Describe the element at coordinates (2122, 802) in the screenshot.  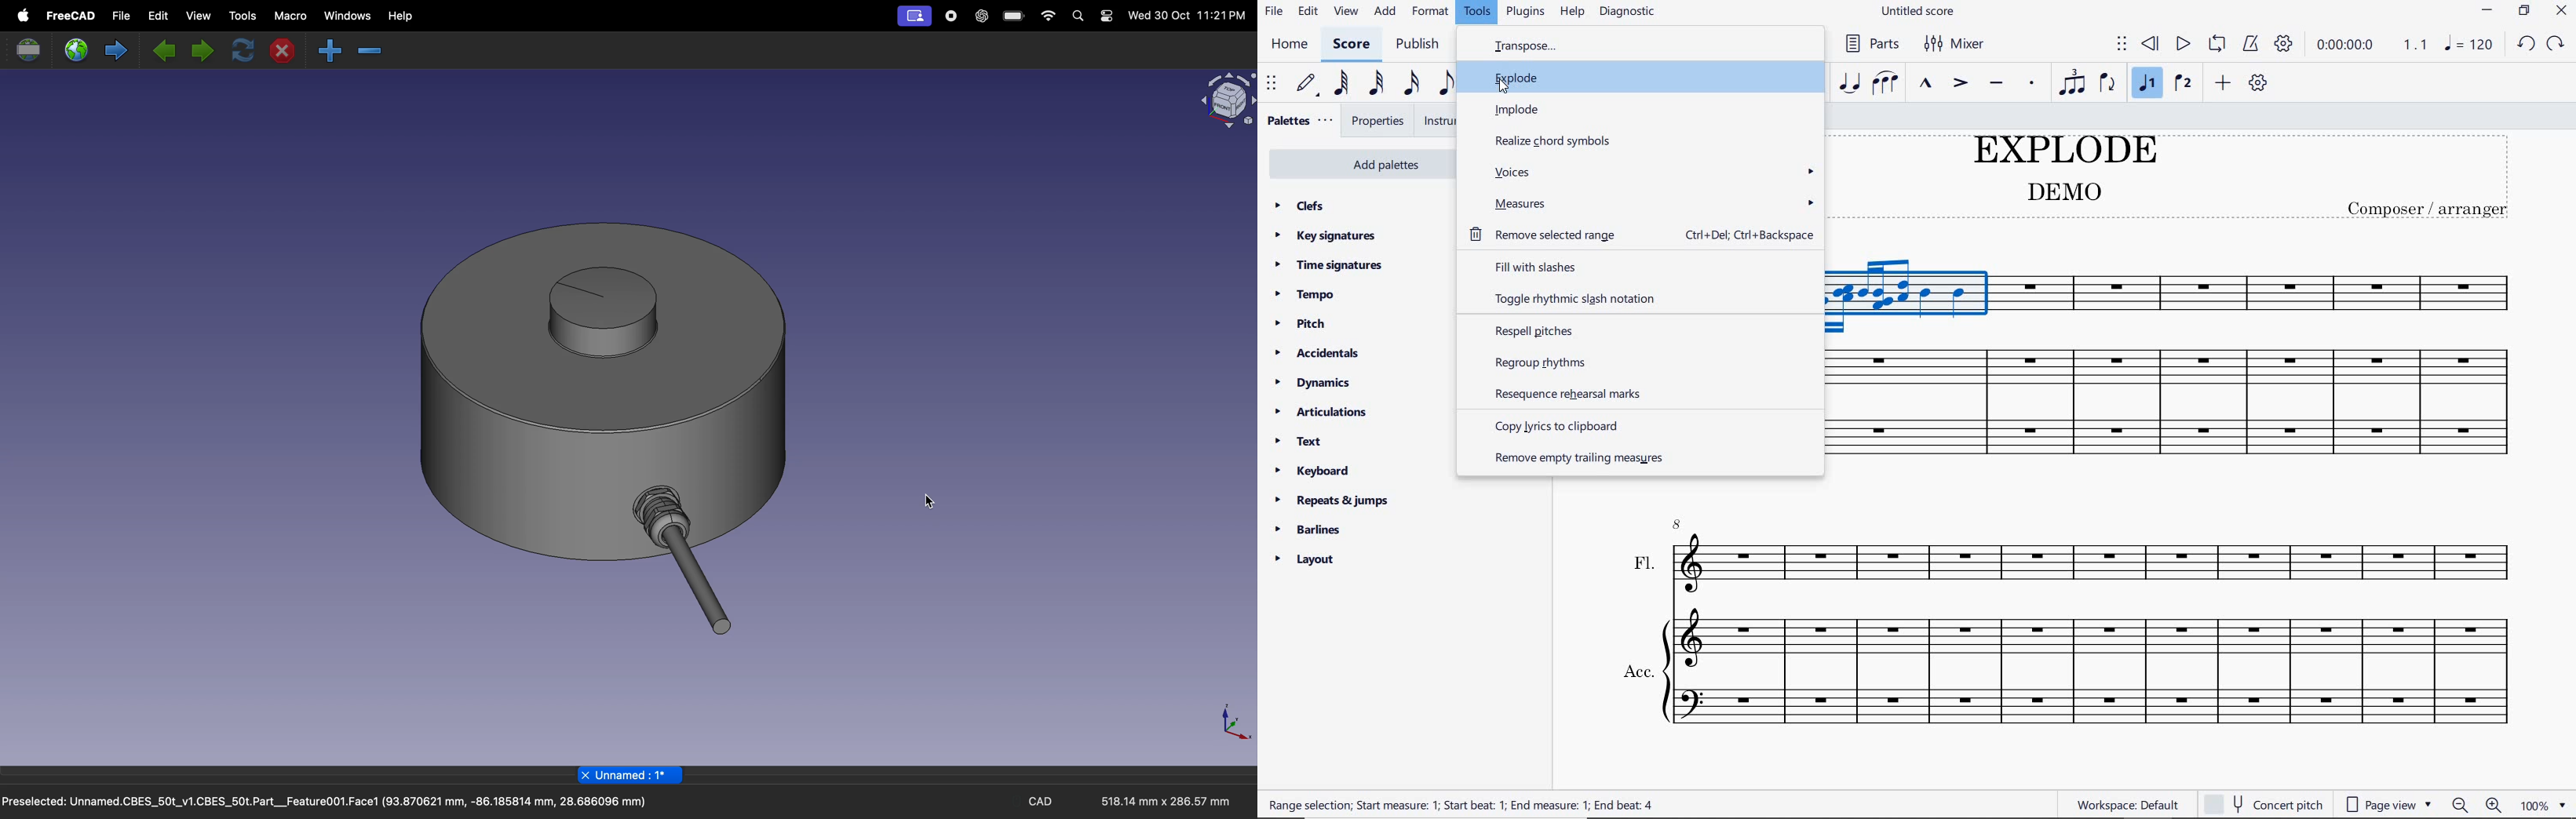
I see `workspace: default` at that location.